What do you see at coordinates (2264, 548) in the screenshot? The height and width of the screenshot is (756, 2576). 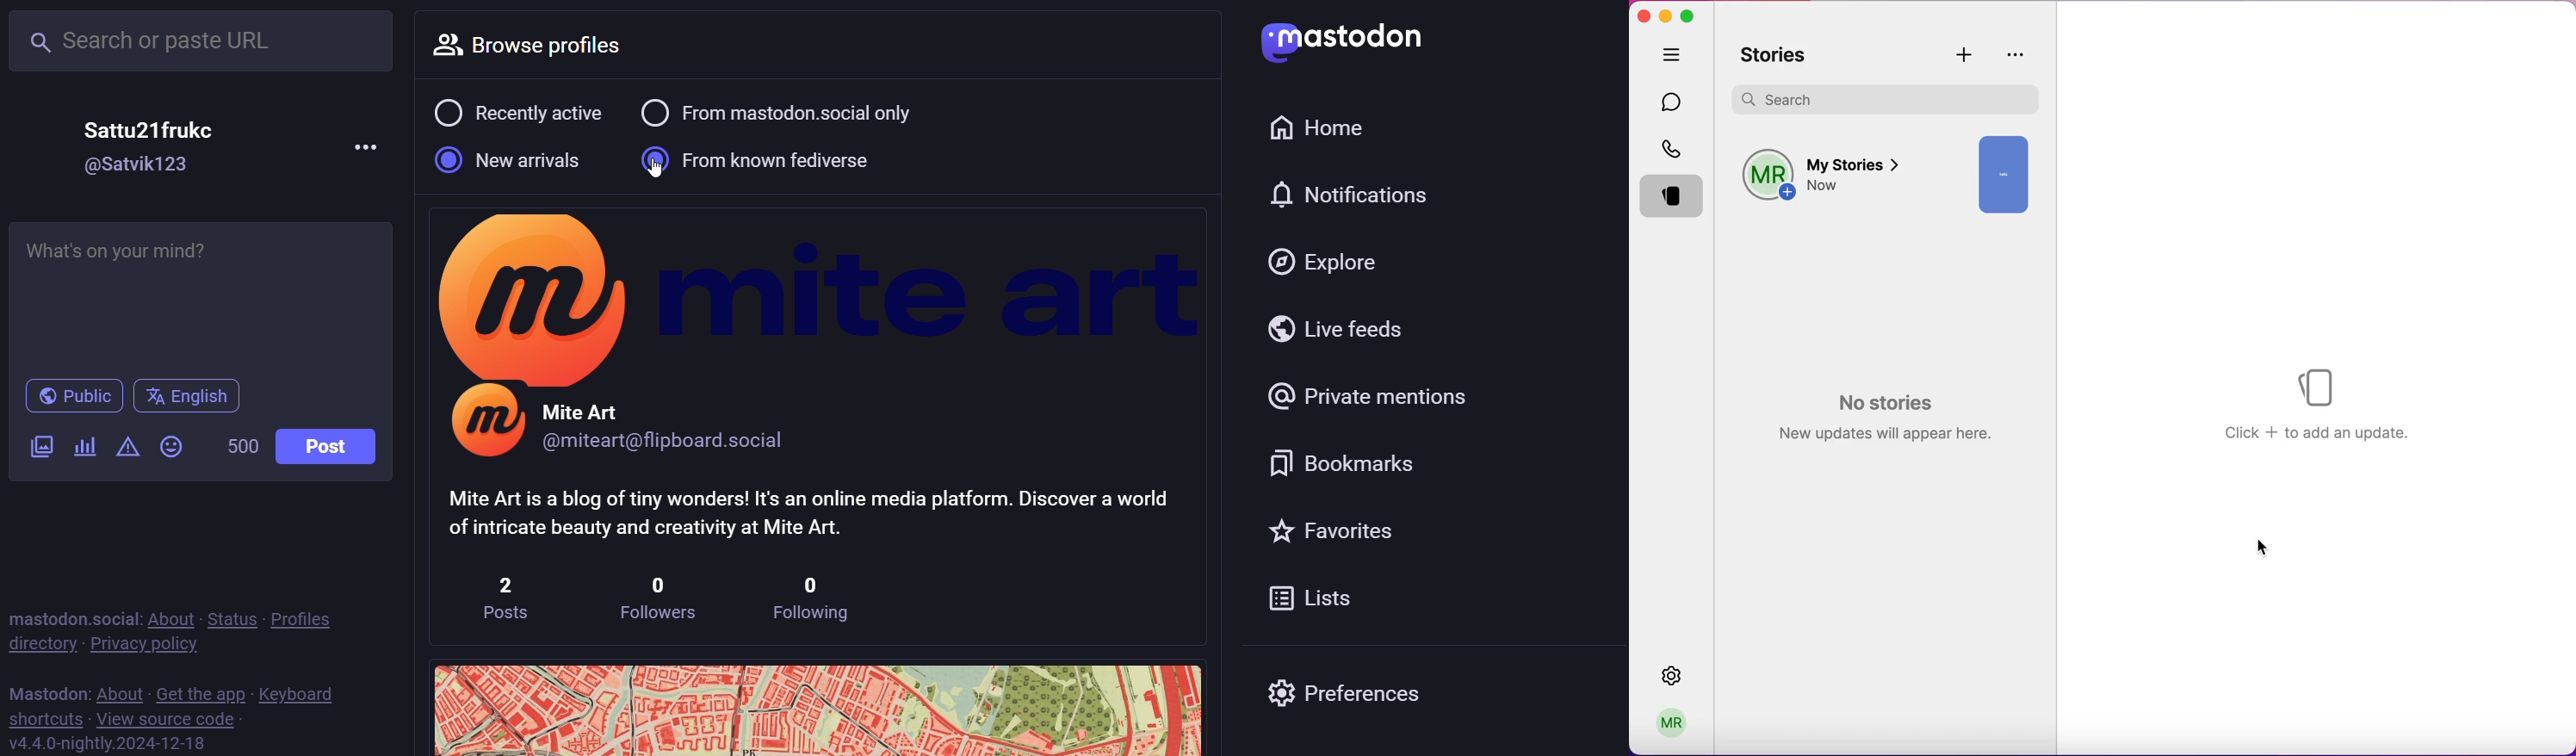 I see `cursor` at bounding box center [2264, 548].